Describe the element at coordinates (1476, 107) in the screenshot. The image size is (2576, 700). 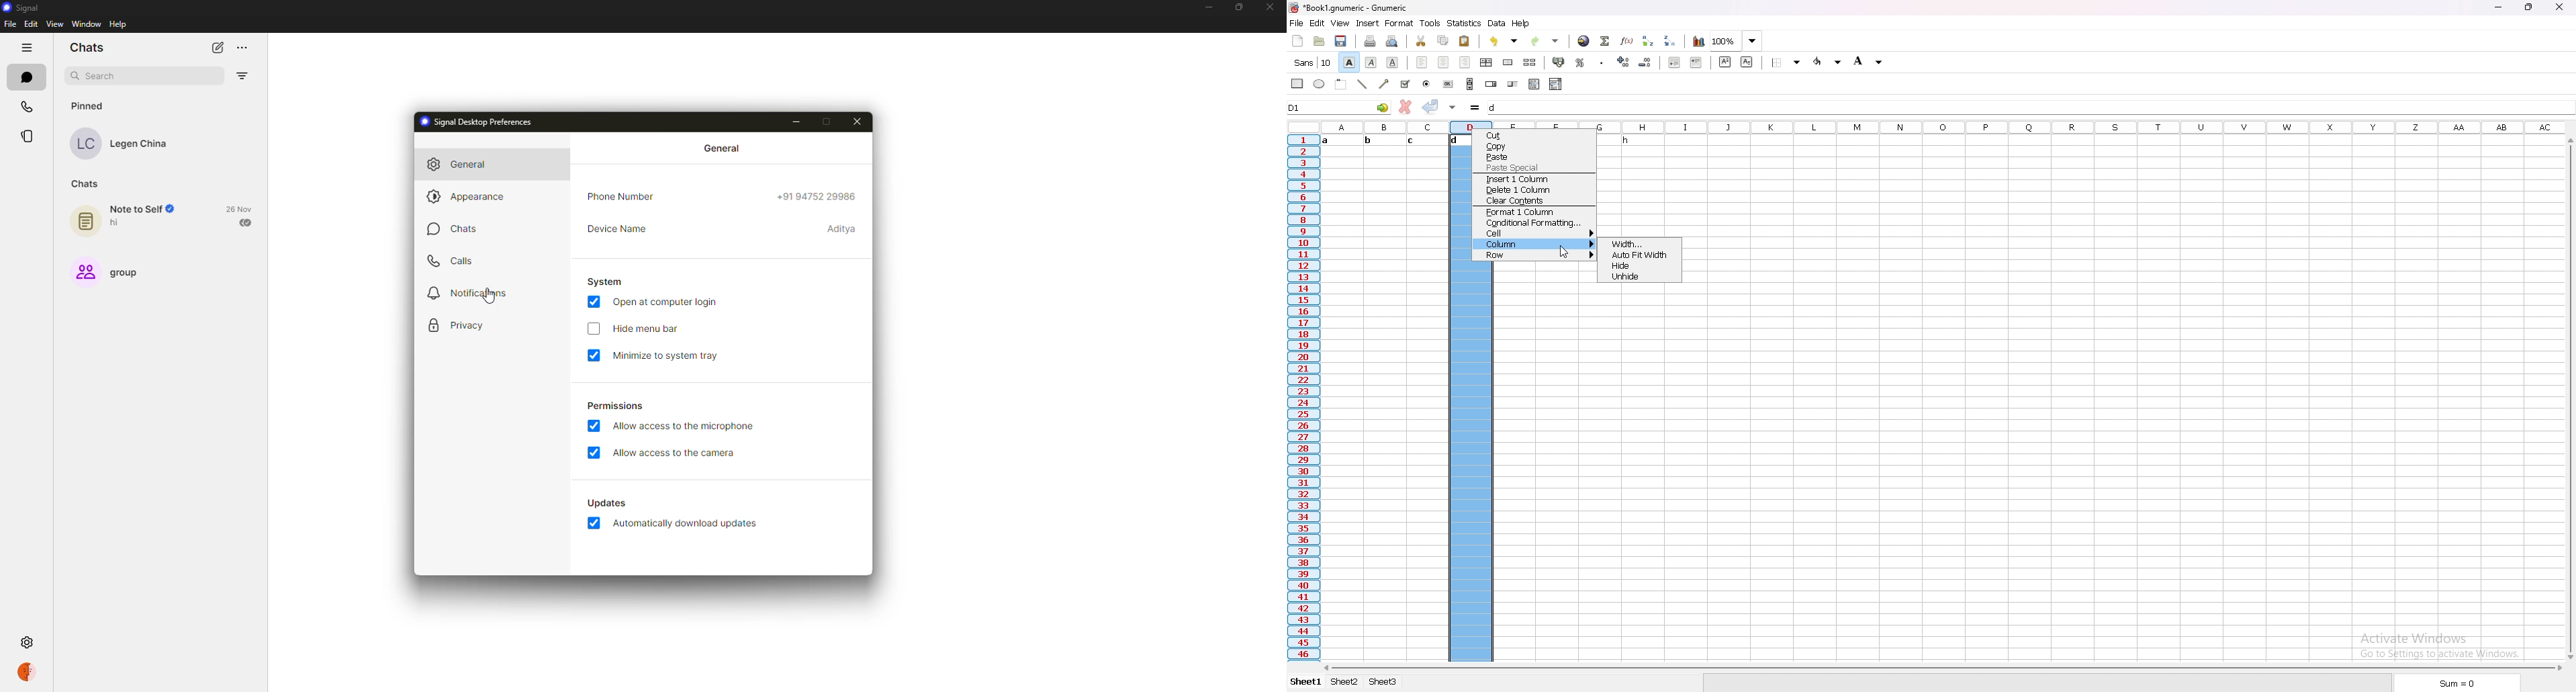
I see `formula` at that location.